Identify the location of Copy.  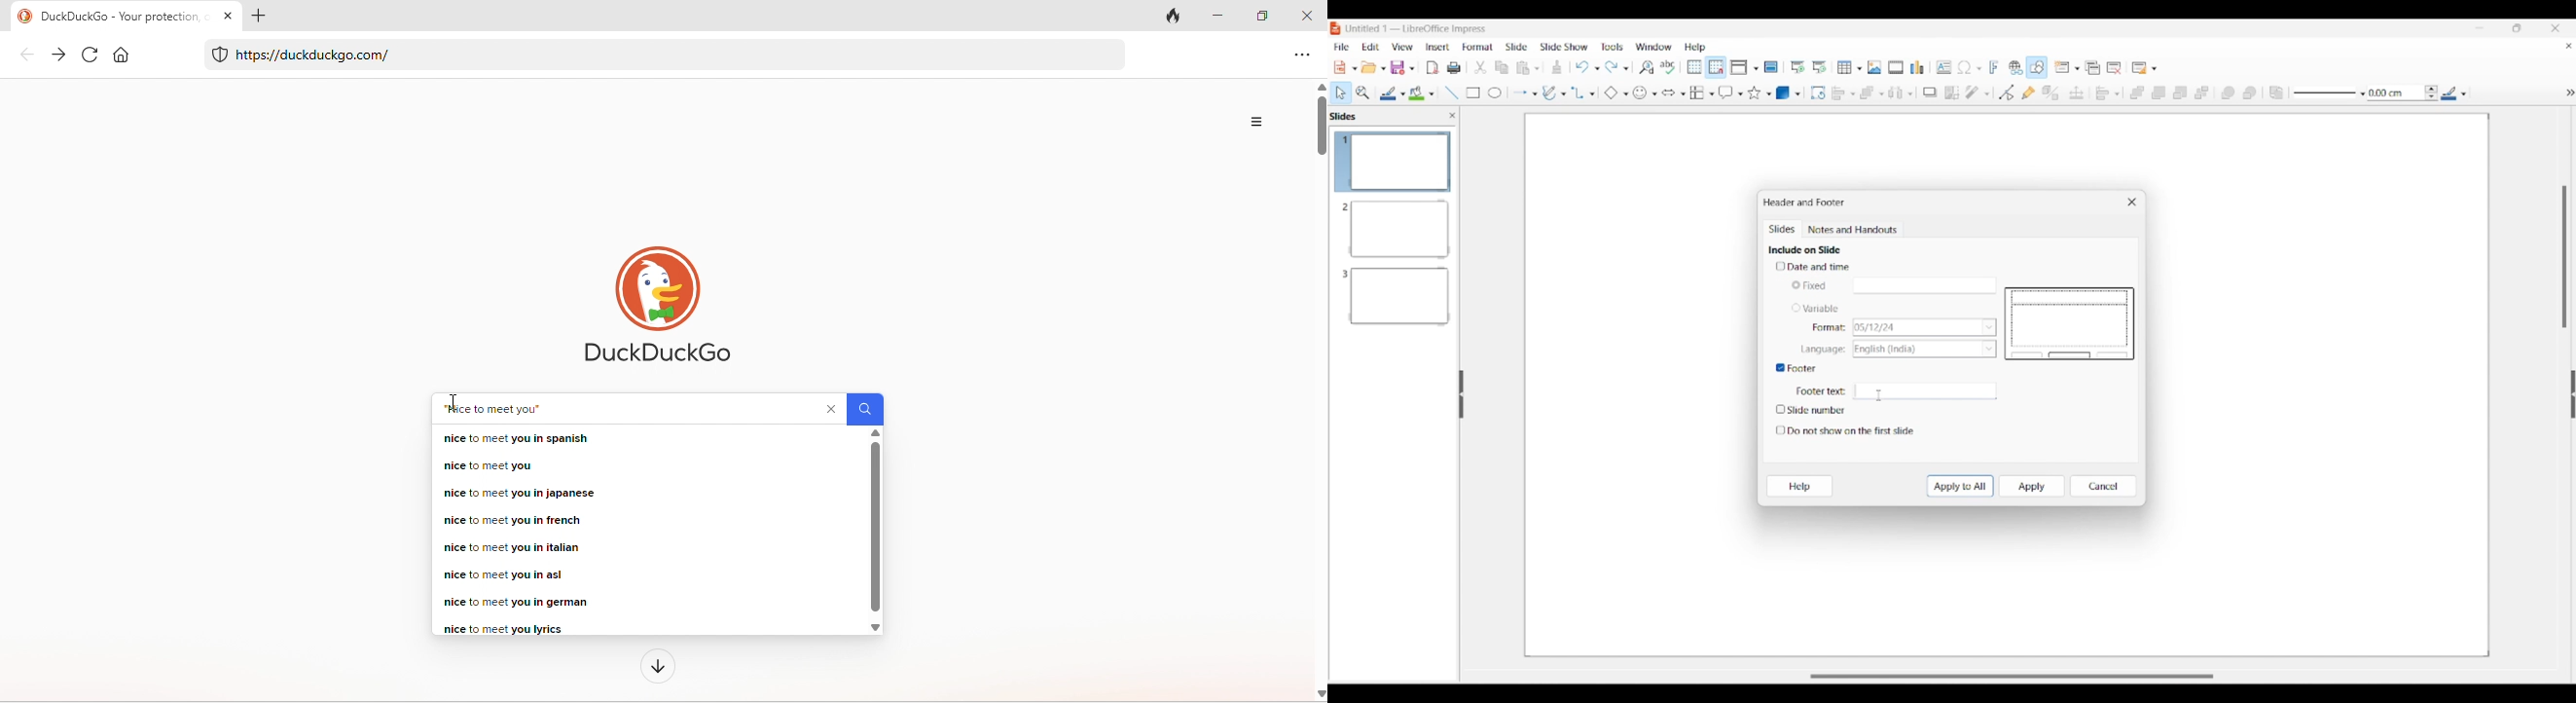
(1499, 66).